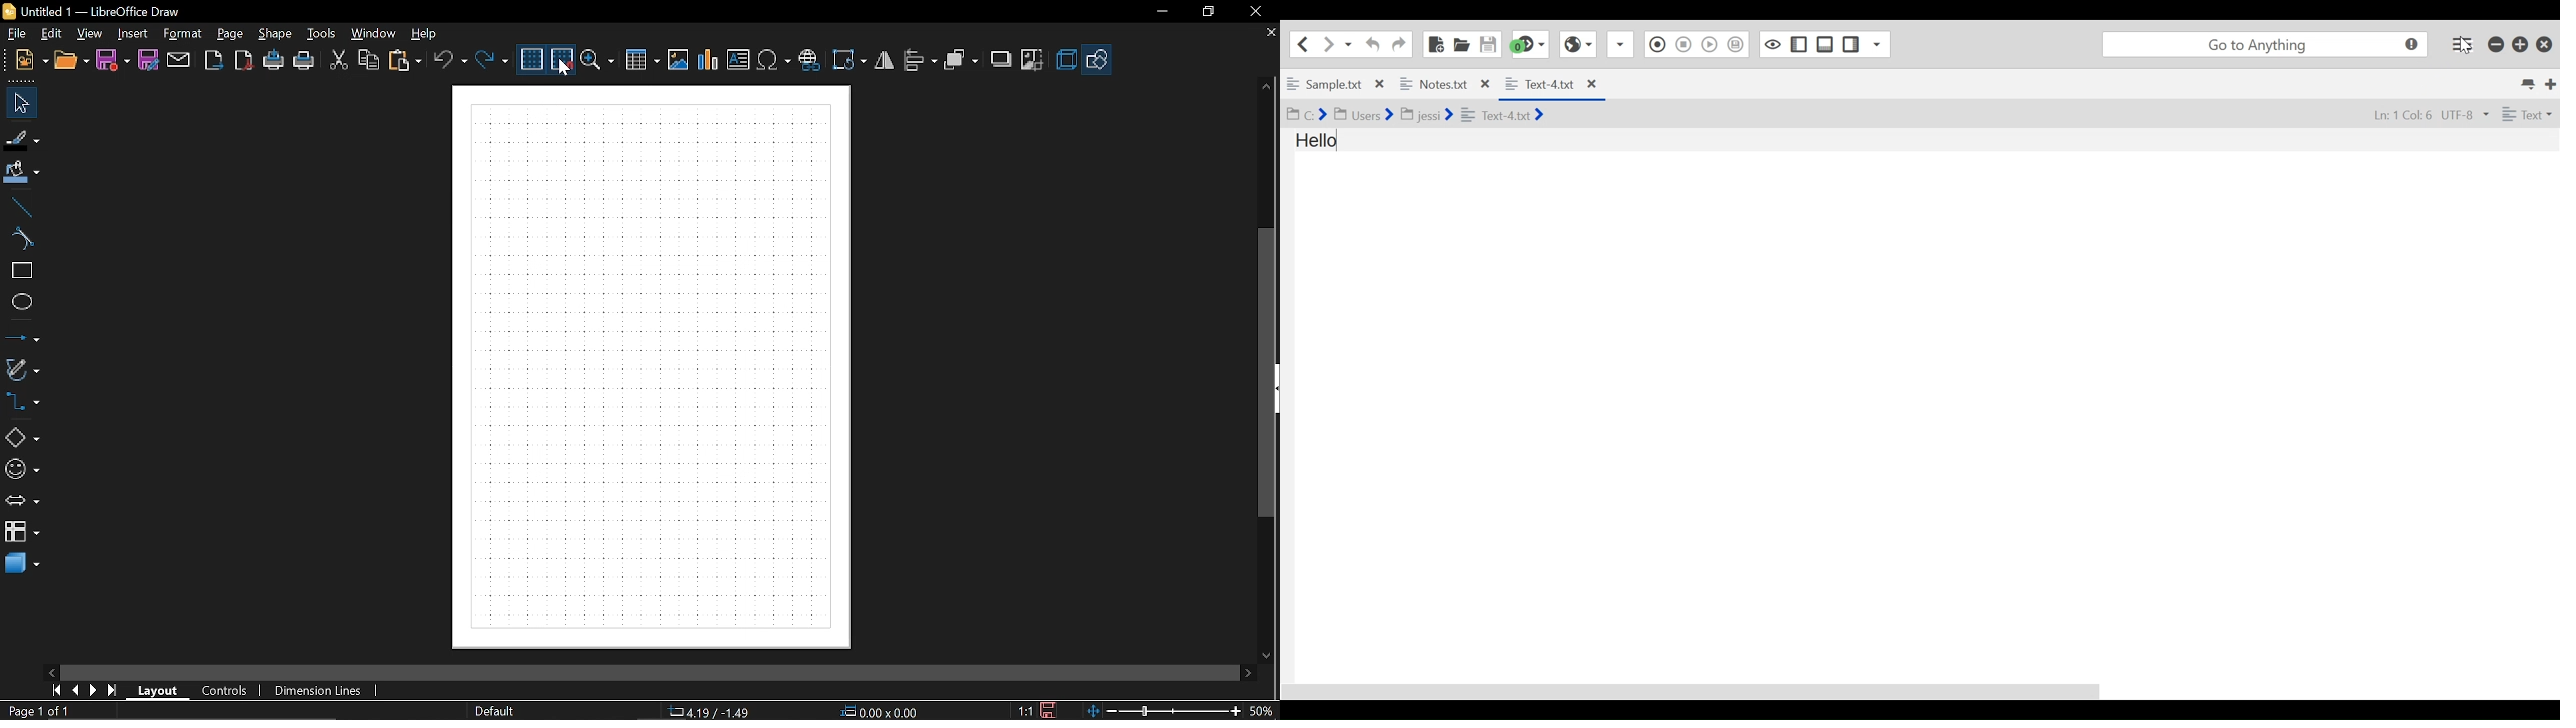 The width and height of the screenshot is (2576, 728). Describe the element at coordinates (1265, 655) in the screenshot. I see `move down` at that location.